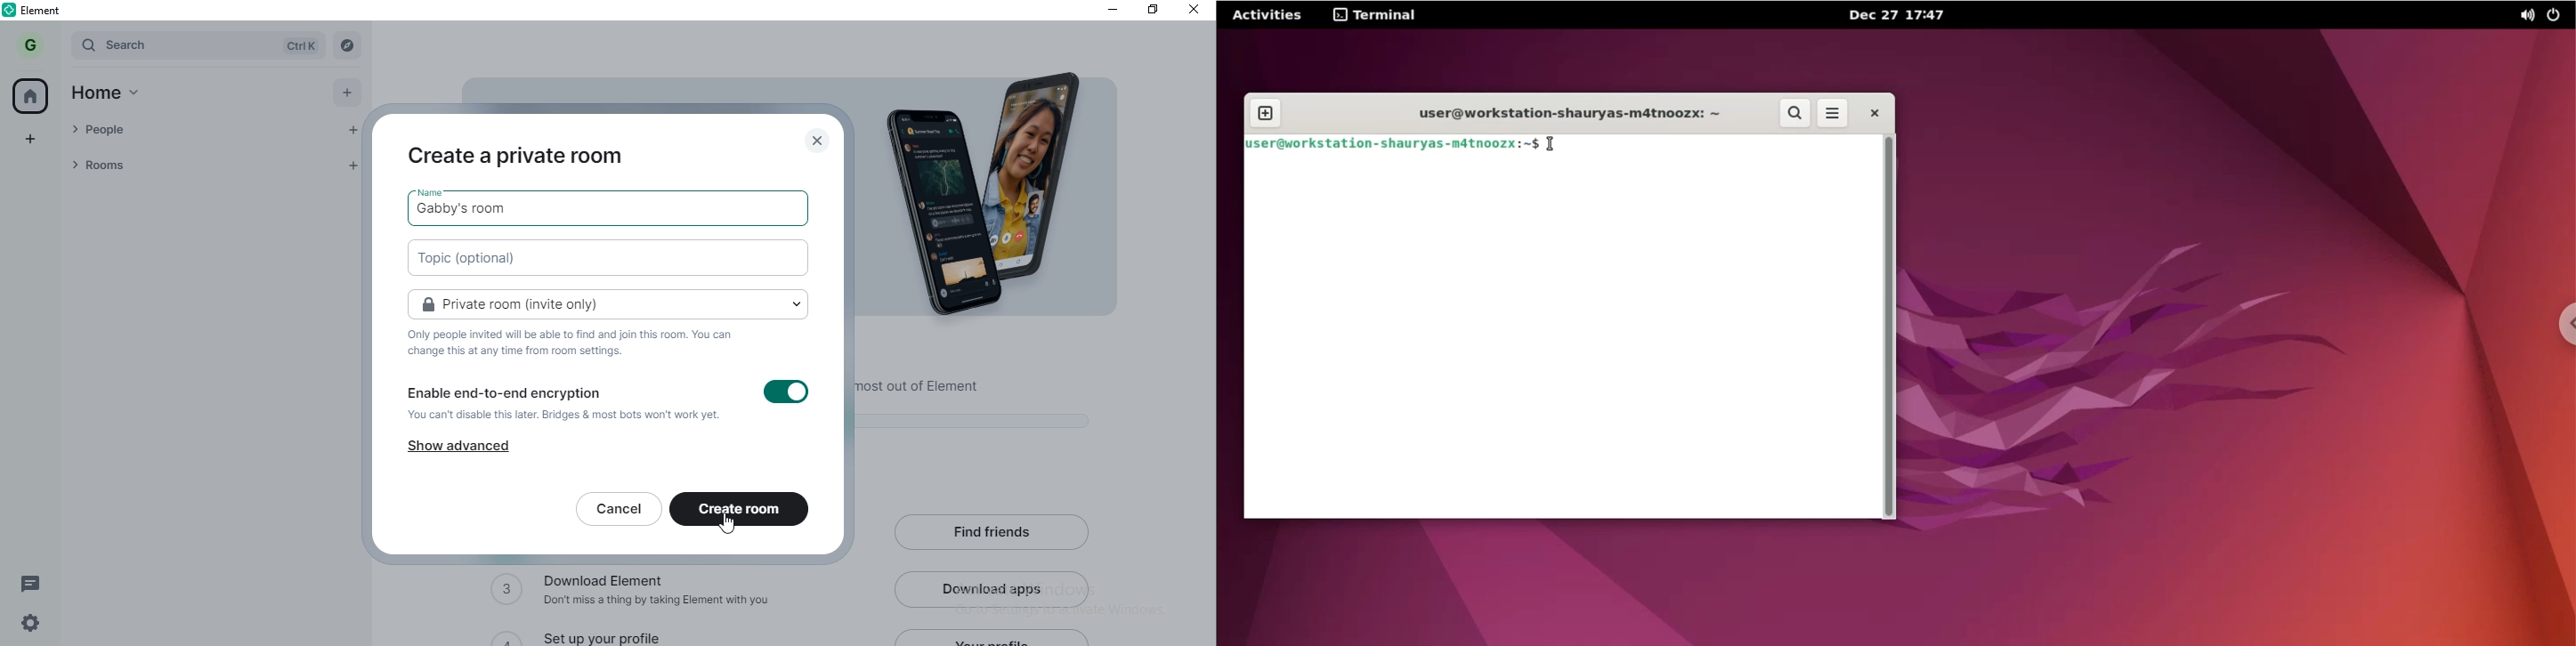 The image size is (2576, 672). What do you see at coordinates (520, 154) in the screenshot?
I see `create private room` at bounding box center [520, 154].